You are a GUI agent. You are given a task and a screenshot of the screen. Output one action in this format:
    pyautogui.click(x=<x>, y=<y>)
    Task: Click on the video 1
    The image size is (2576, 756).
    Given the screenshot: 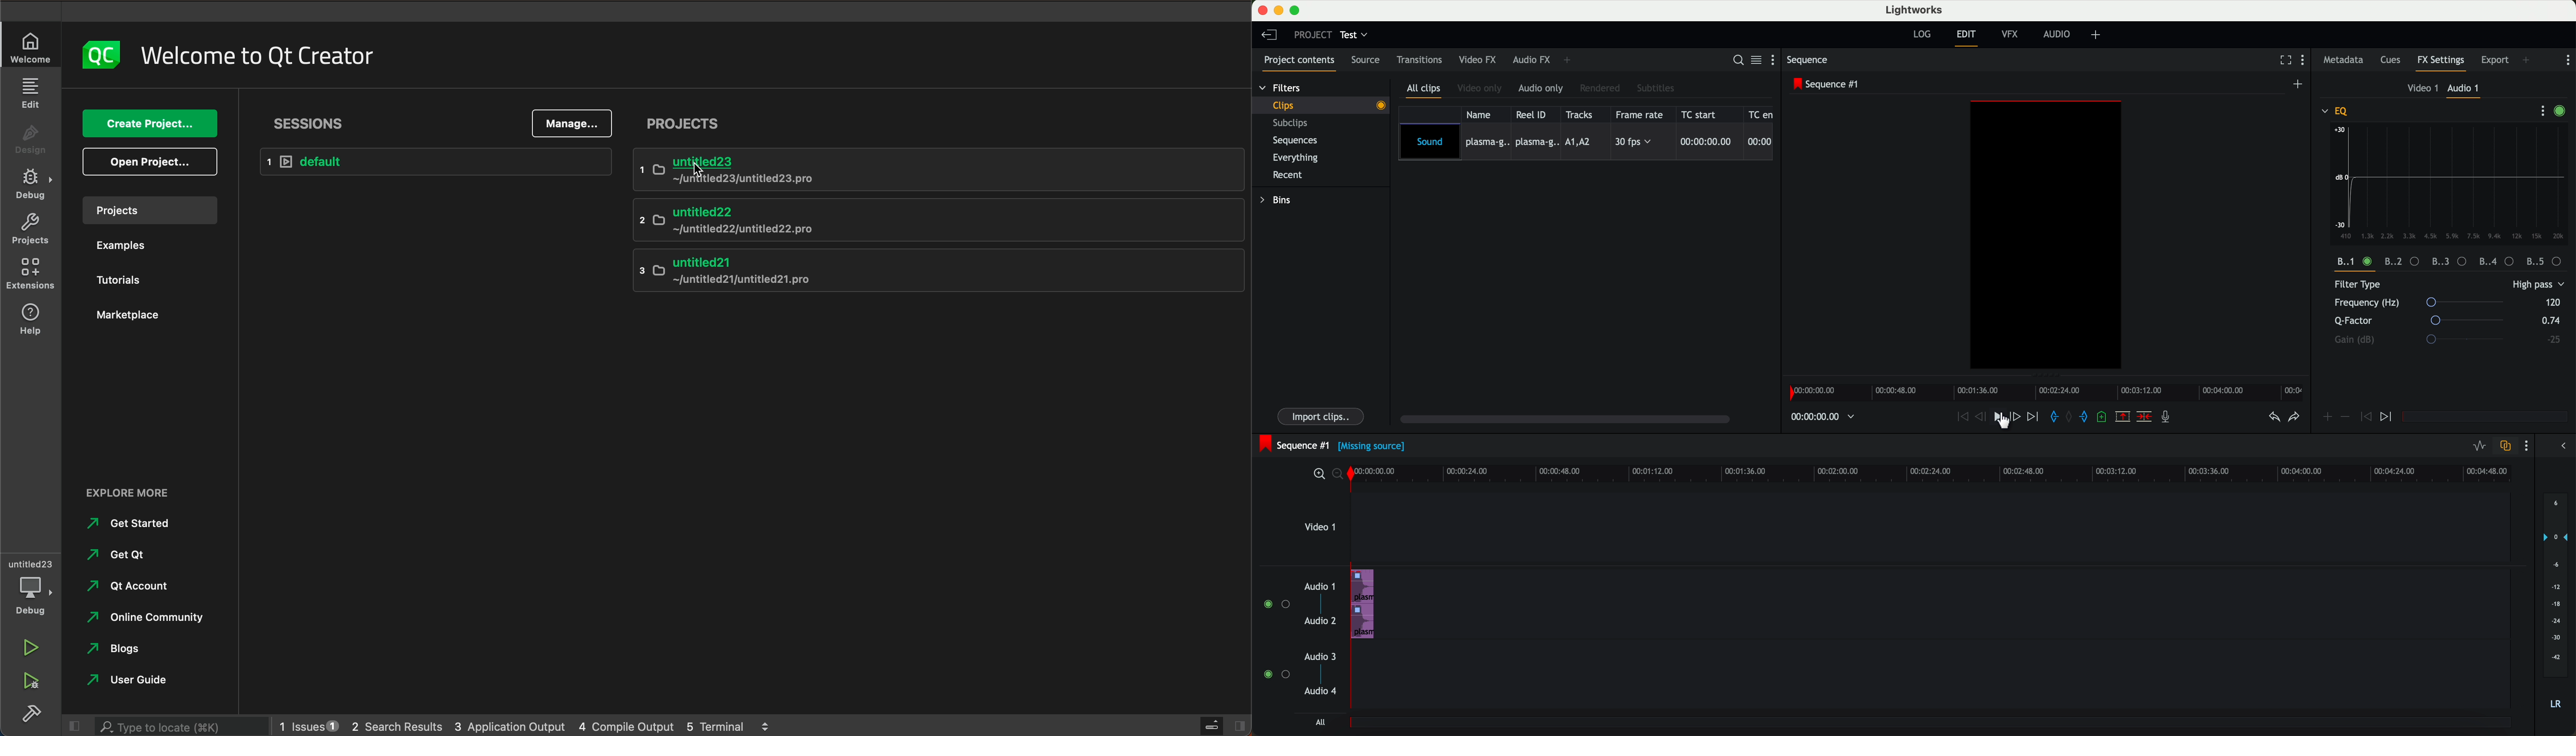 What is the action you would take?
    pyautogui.click(x=2420, y=89)
    